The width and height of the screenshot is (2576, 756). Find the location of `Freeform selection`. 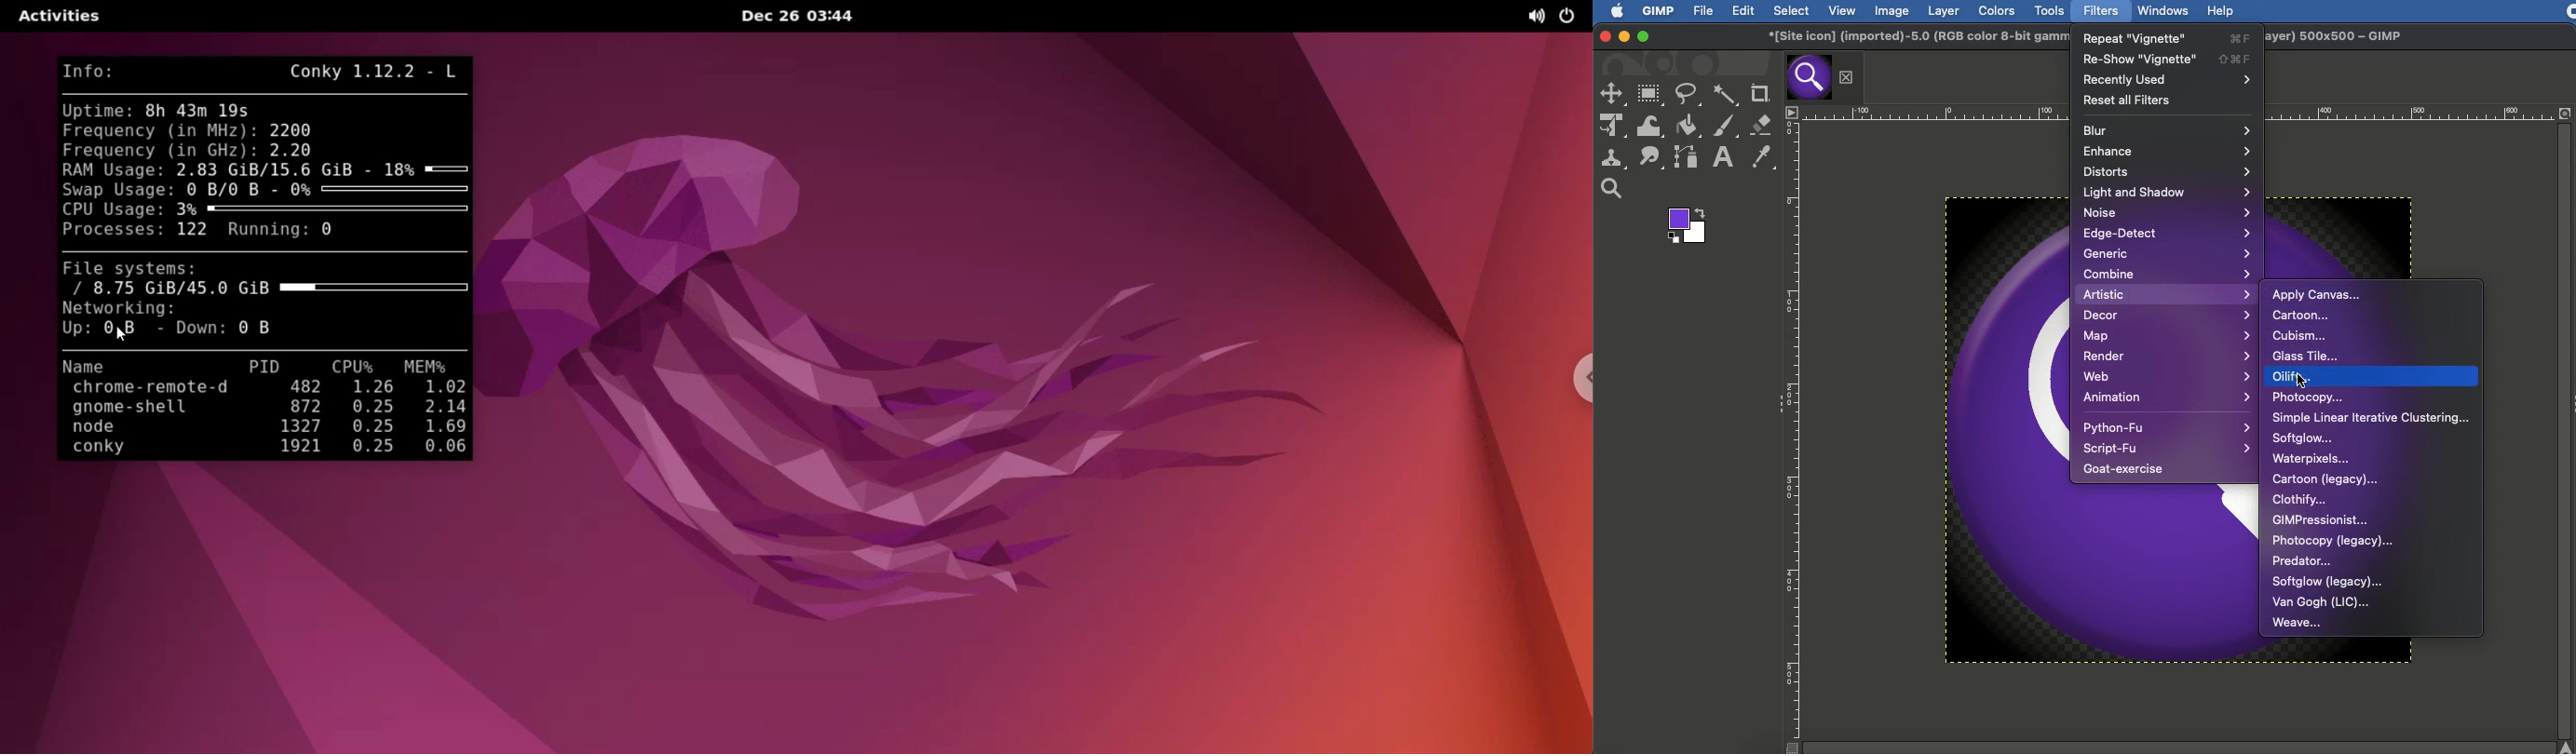

Freeform selection is located at coordinates (1688, 95).